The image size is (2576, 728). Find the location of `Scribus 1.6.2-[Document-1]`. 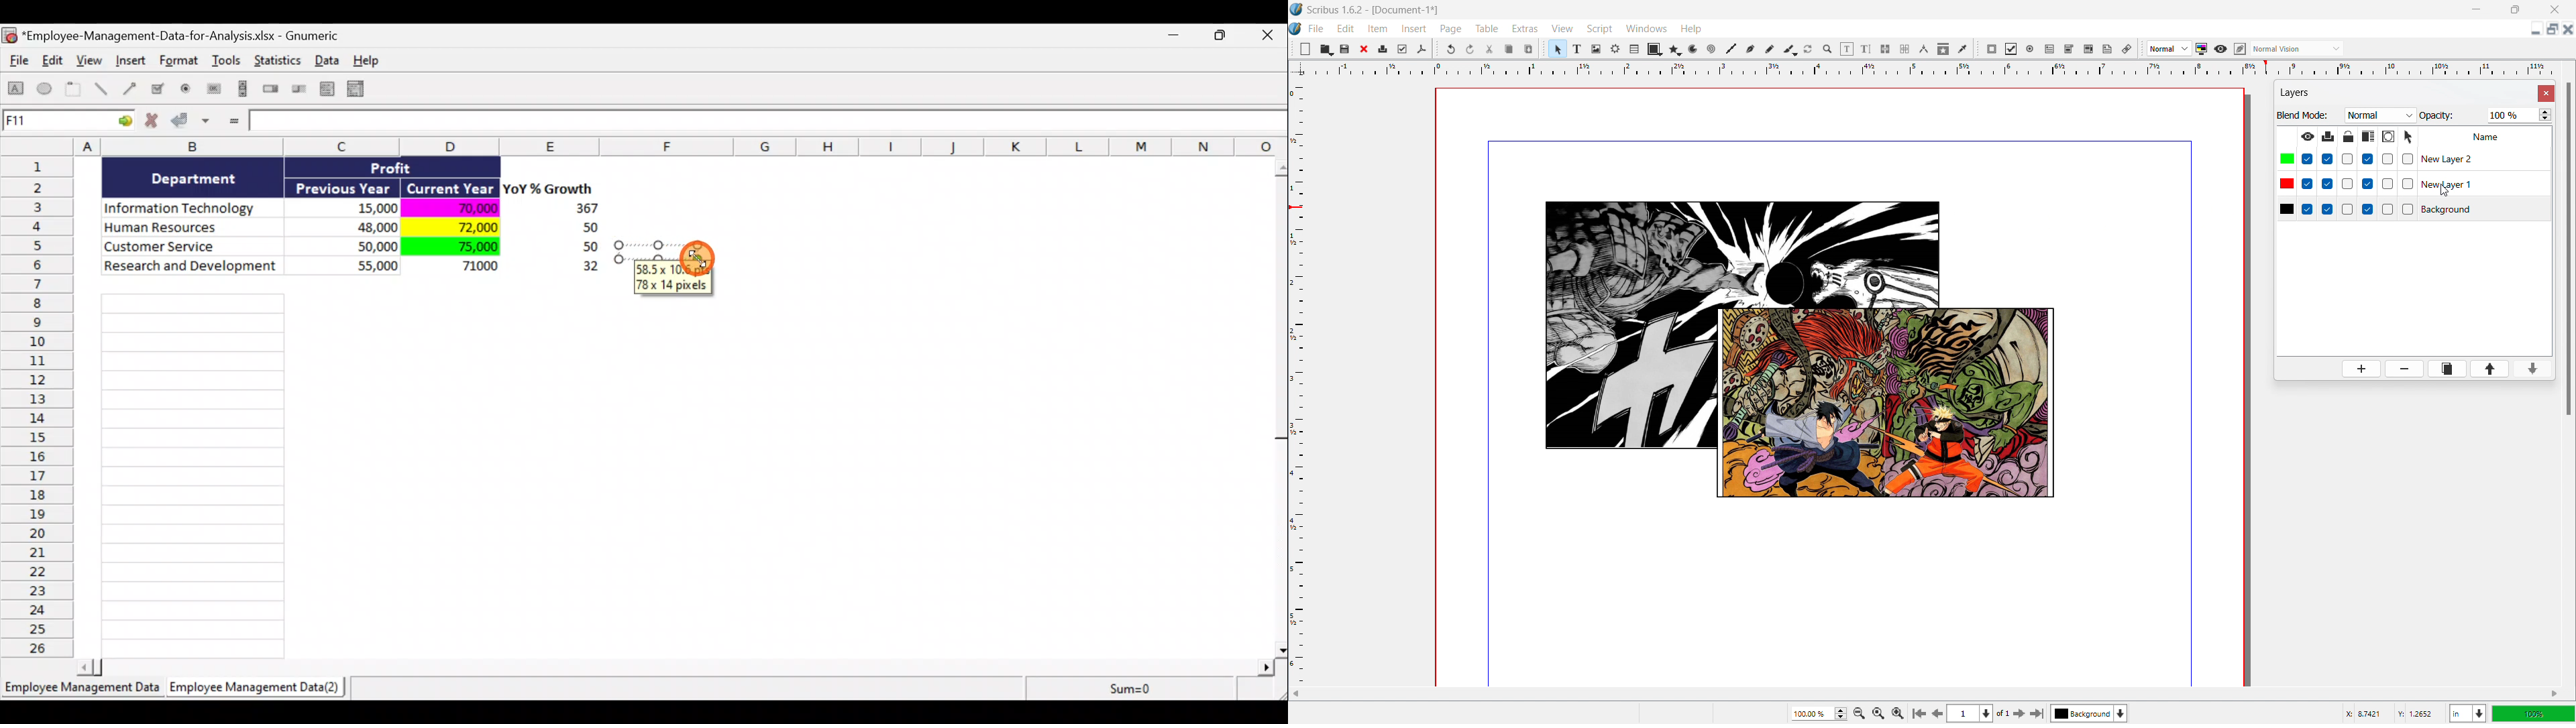

Scribus 1.6.2-[Document-1] is located at coordinates (1378, 9).